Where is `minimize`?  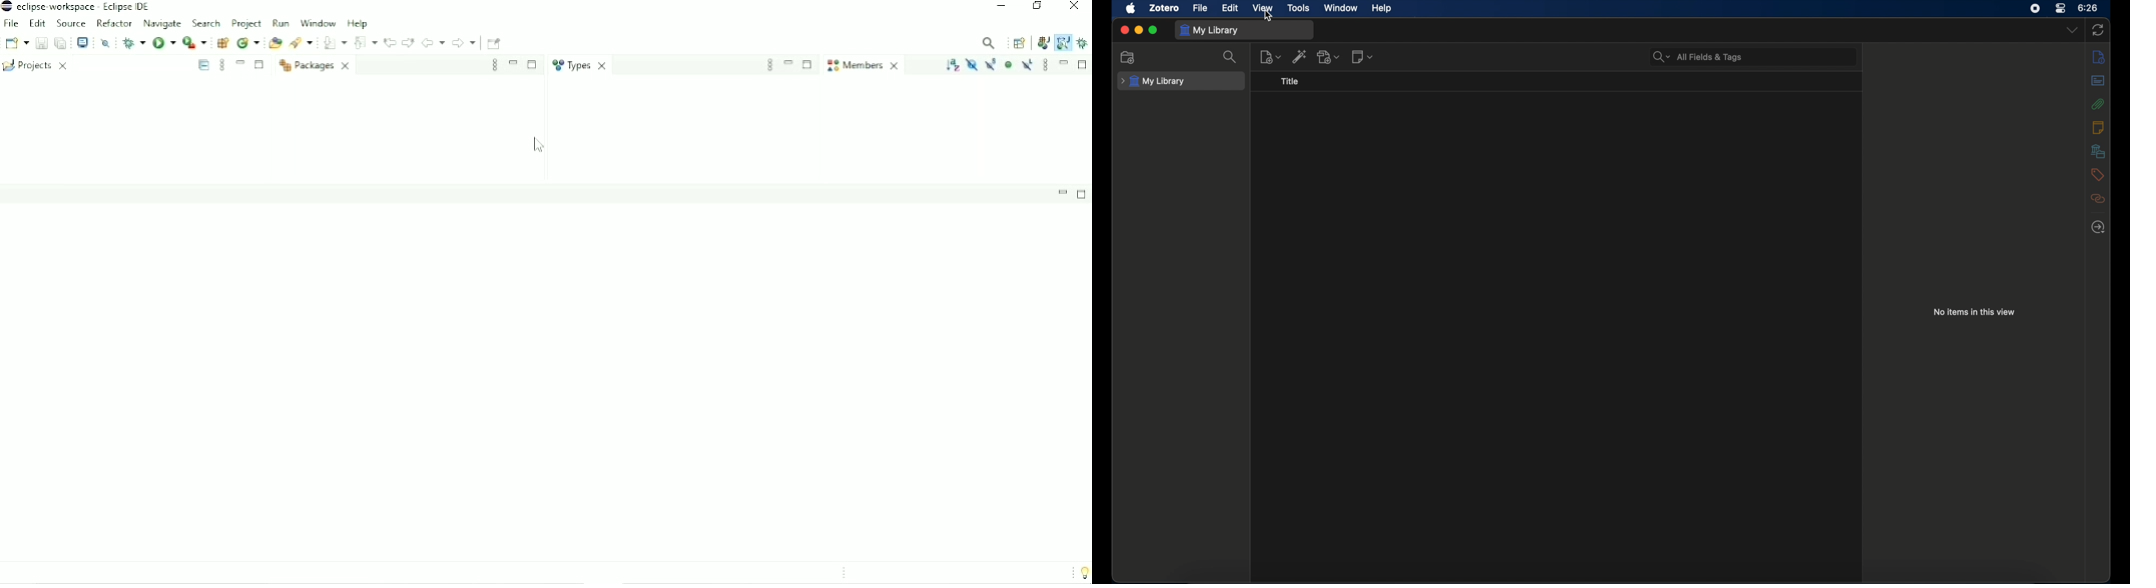 minimize is located at coordinates (1139, 29).